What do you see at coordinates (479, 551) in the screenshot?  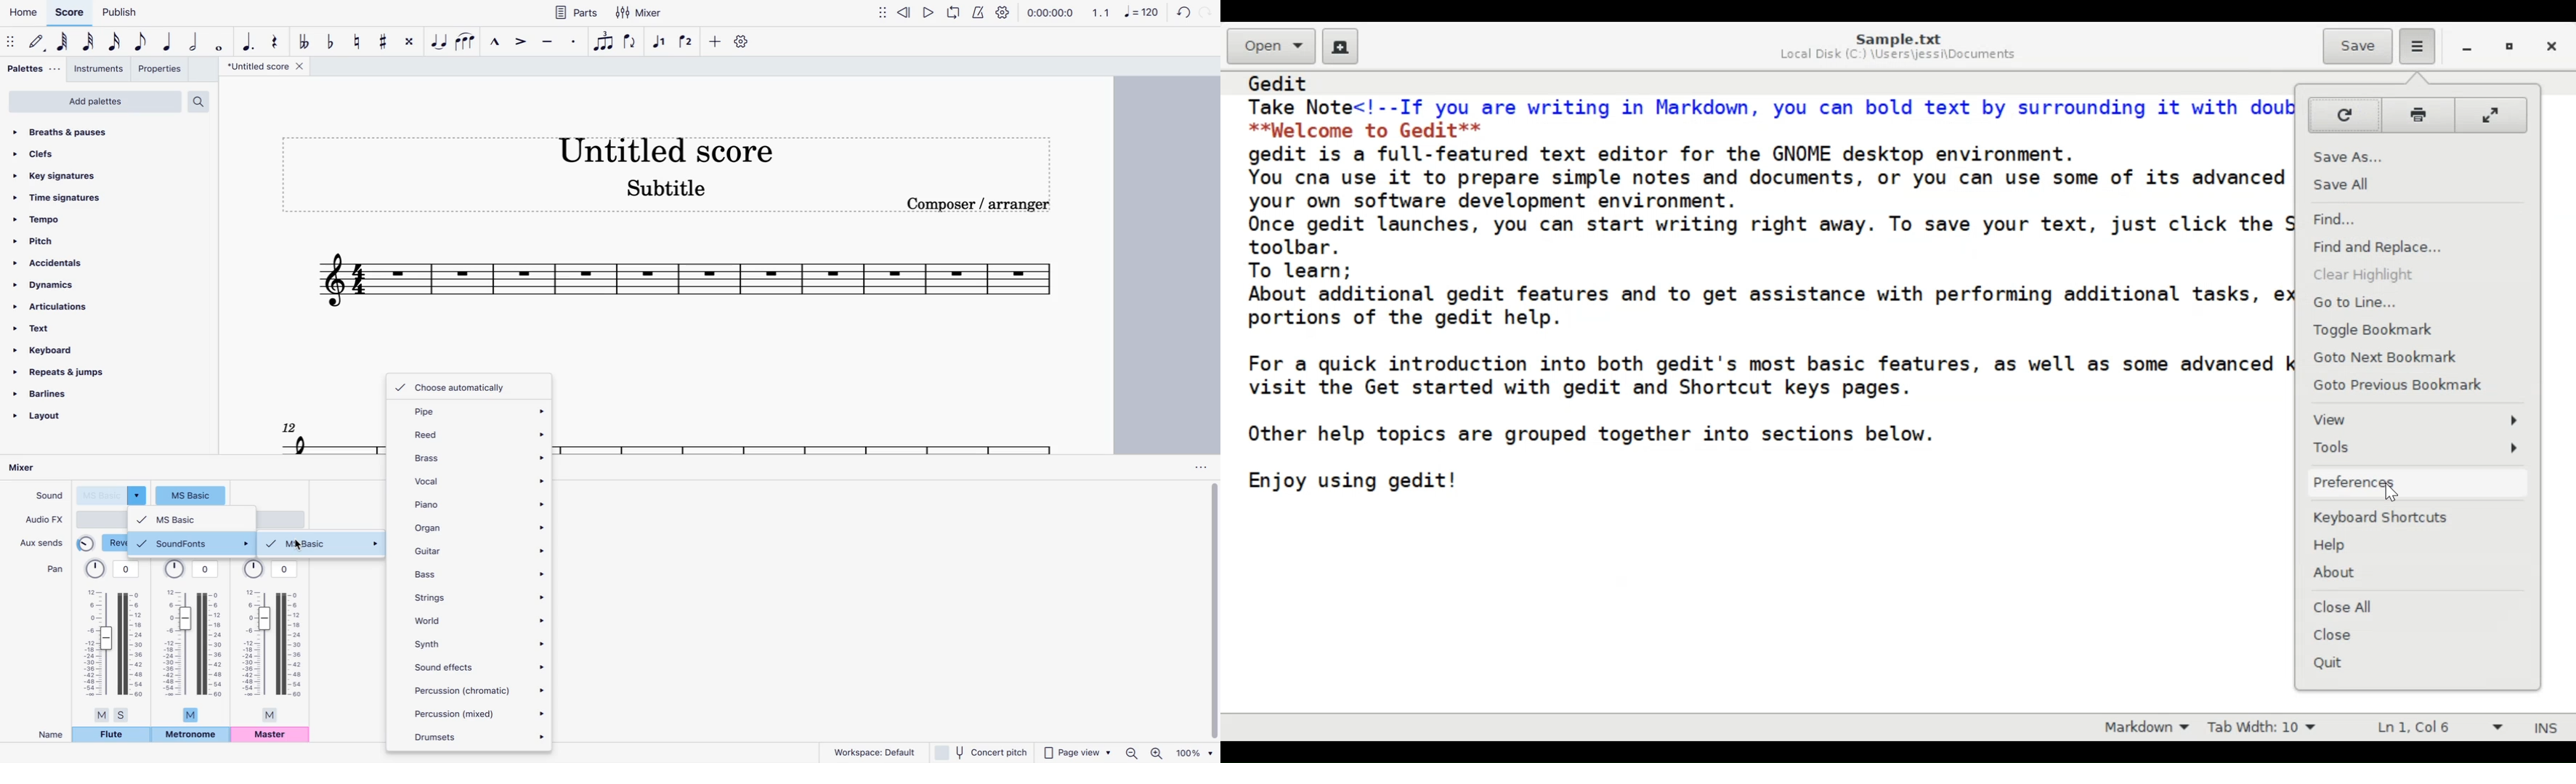 I see `guitar` at bounding box center [479, 551].